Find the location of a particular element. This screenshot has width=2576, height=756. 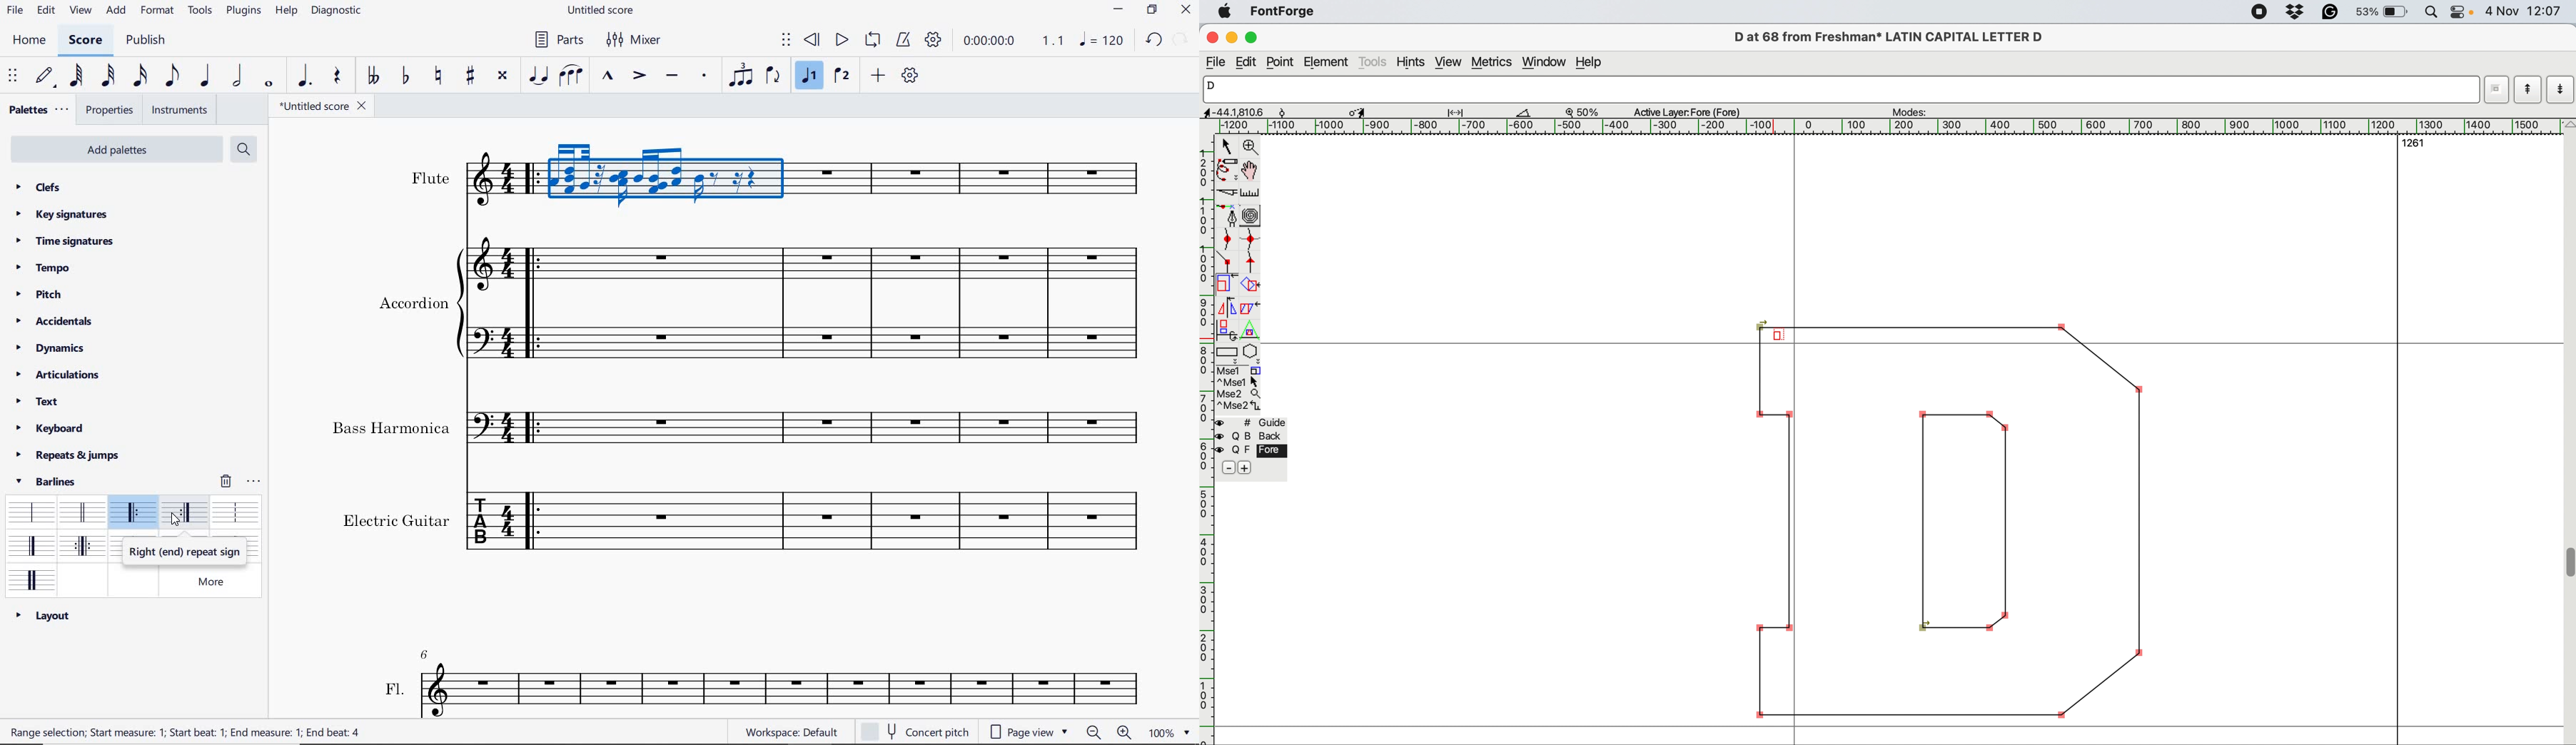

diagnostic is located at coordinates (338, 13).